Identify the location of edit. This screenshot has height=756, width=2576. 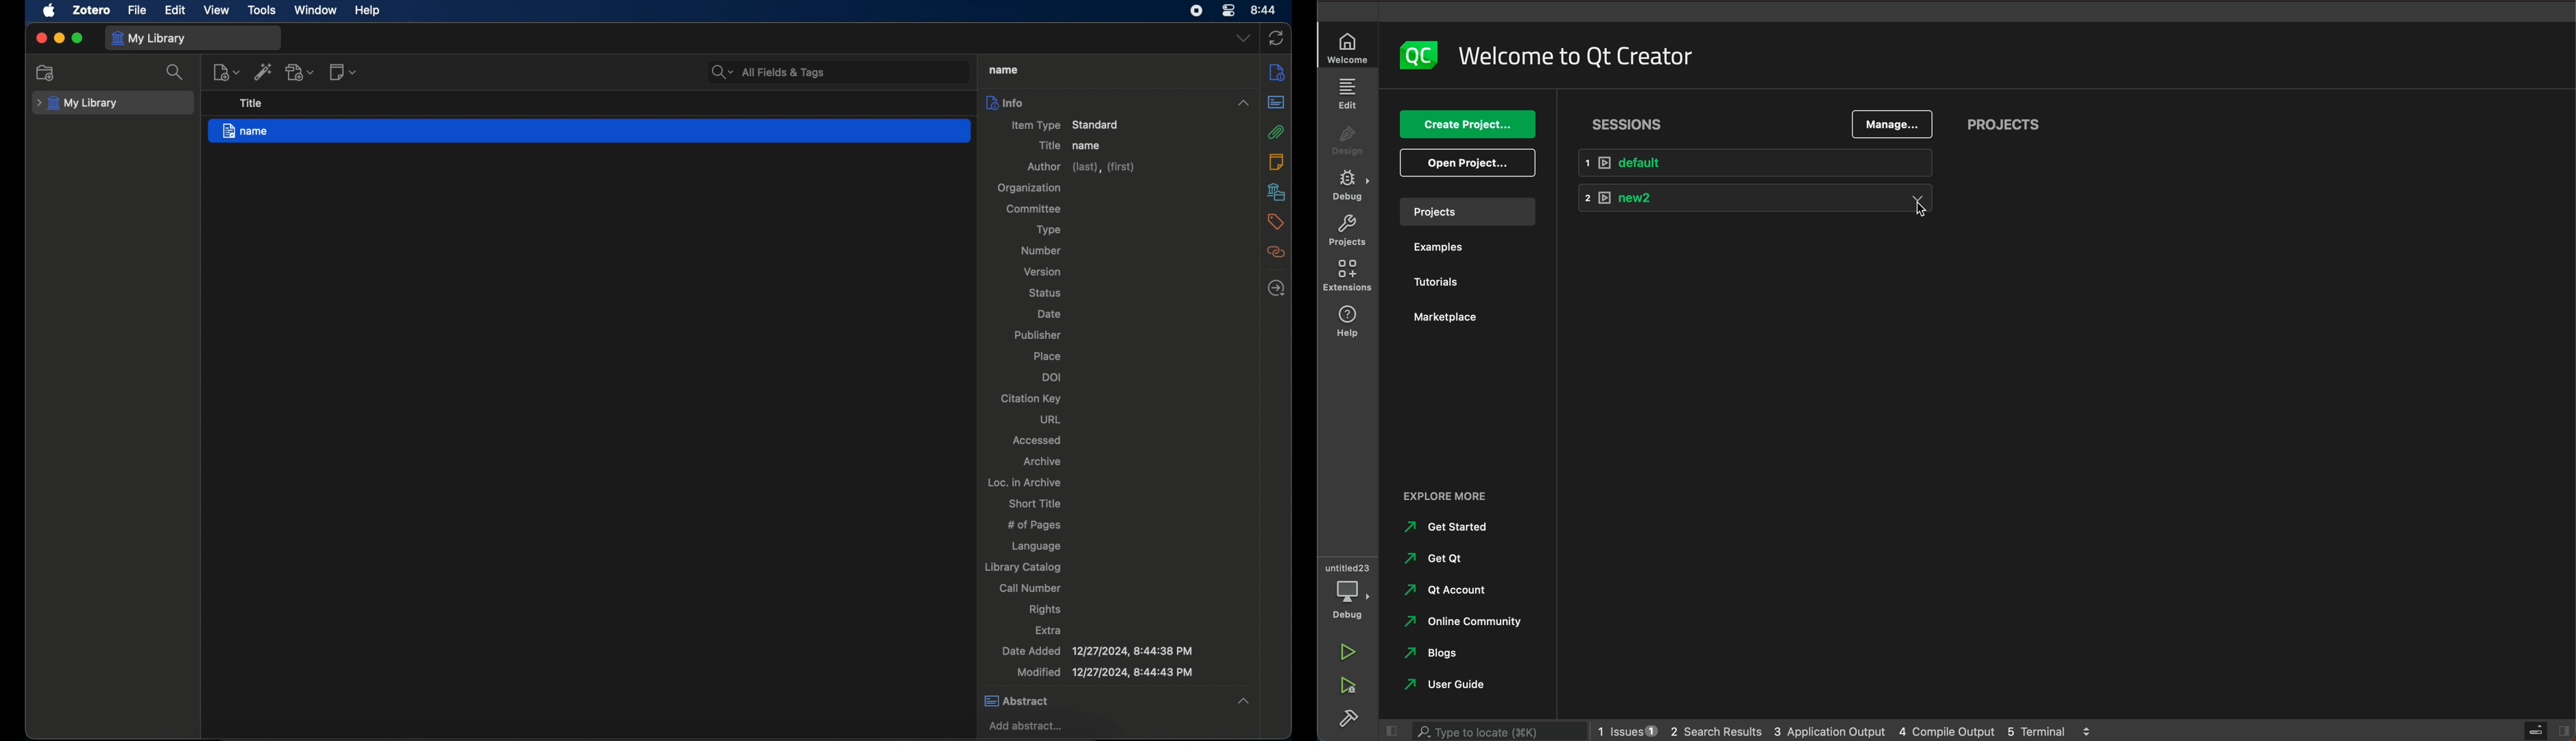
(1350, 96).